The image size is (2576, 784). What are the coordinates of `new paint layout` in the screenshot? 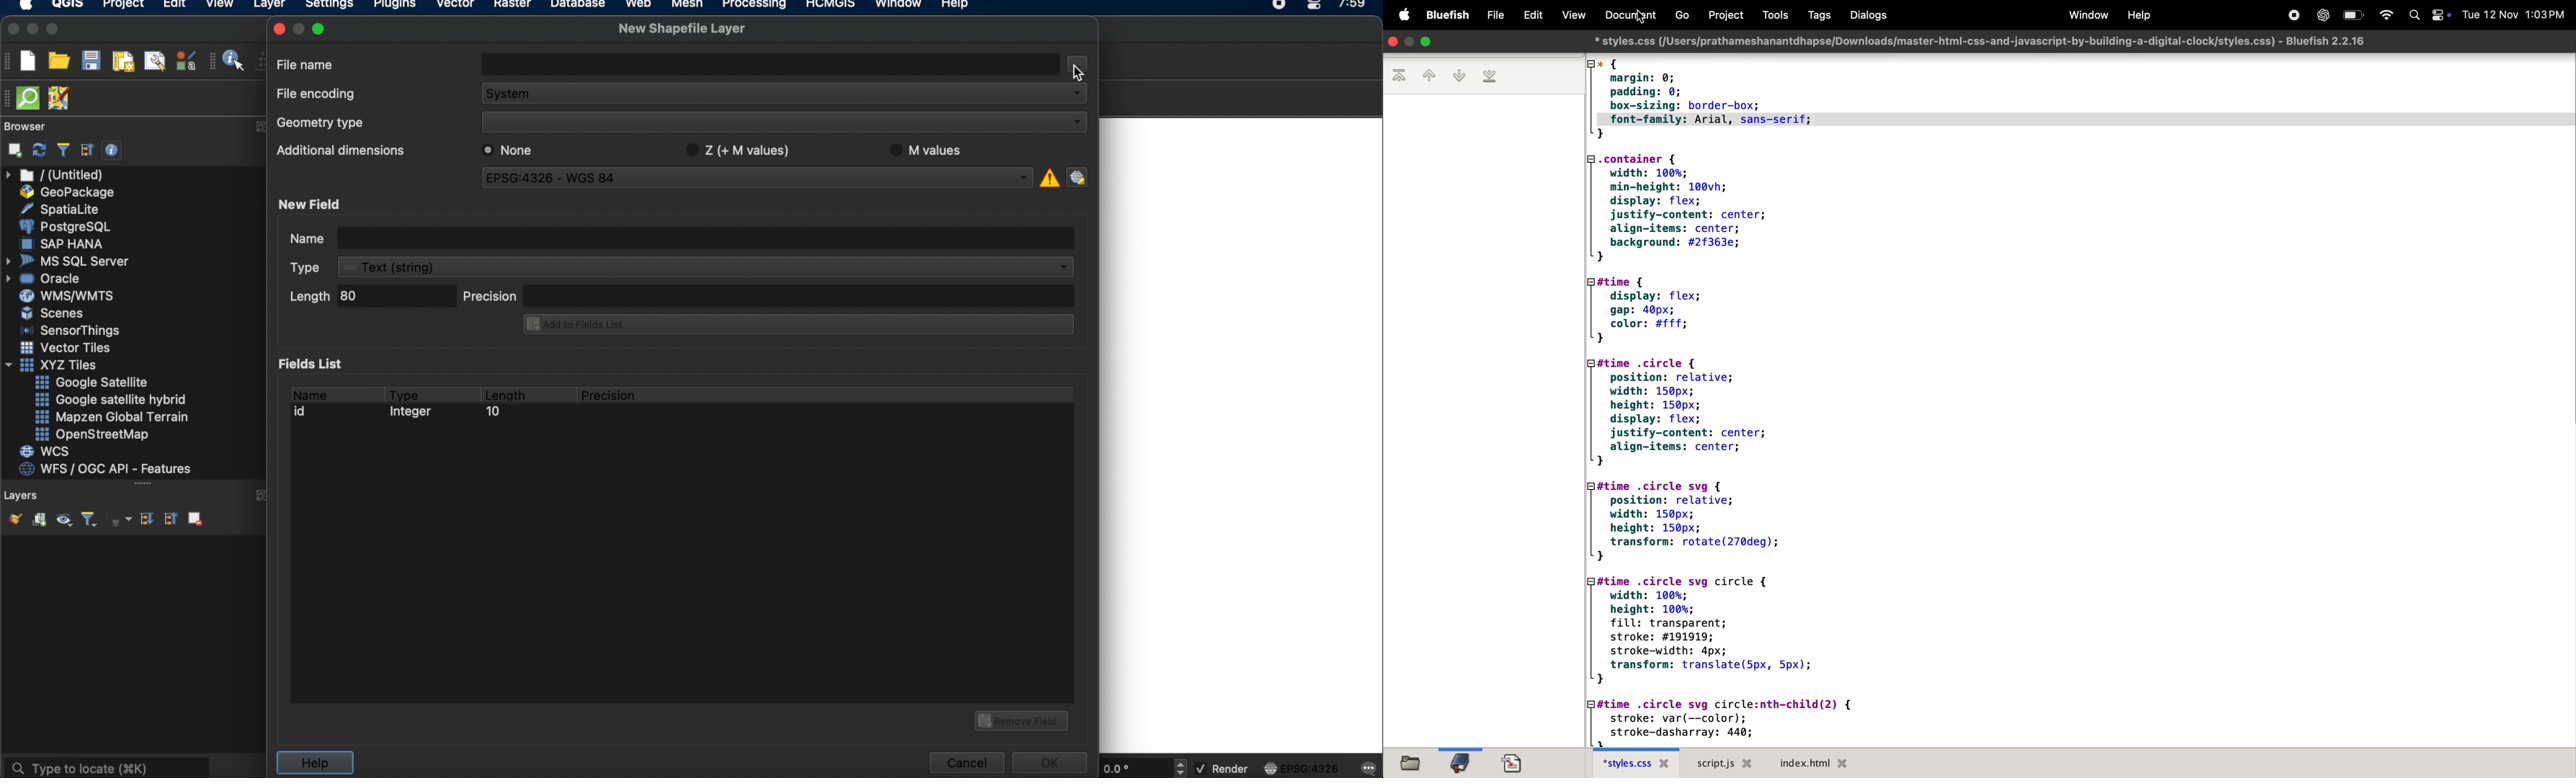 It's located at (122, 63).